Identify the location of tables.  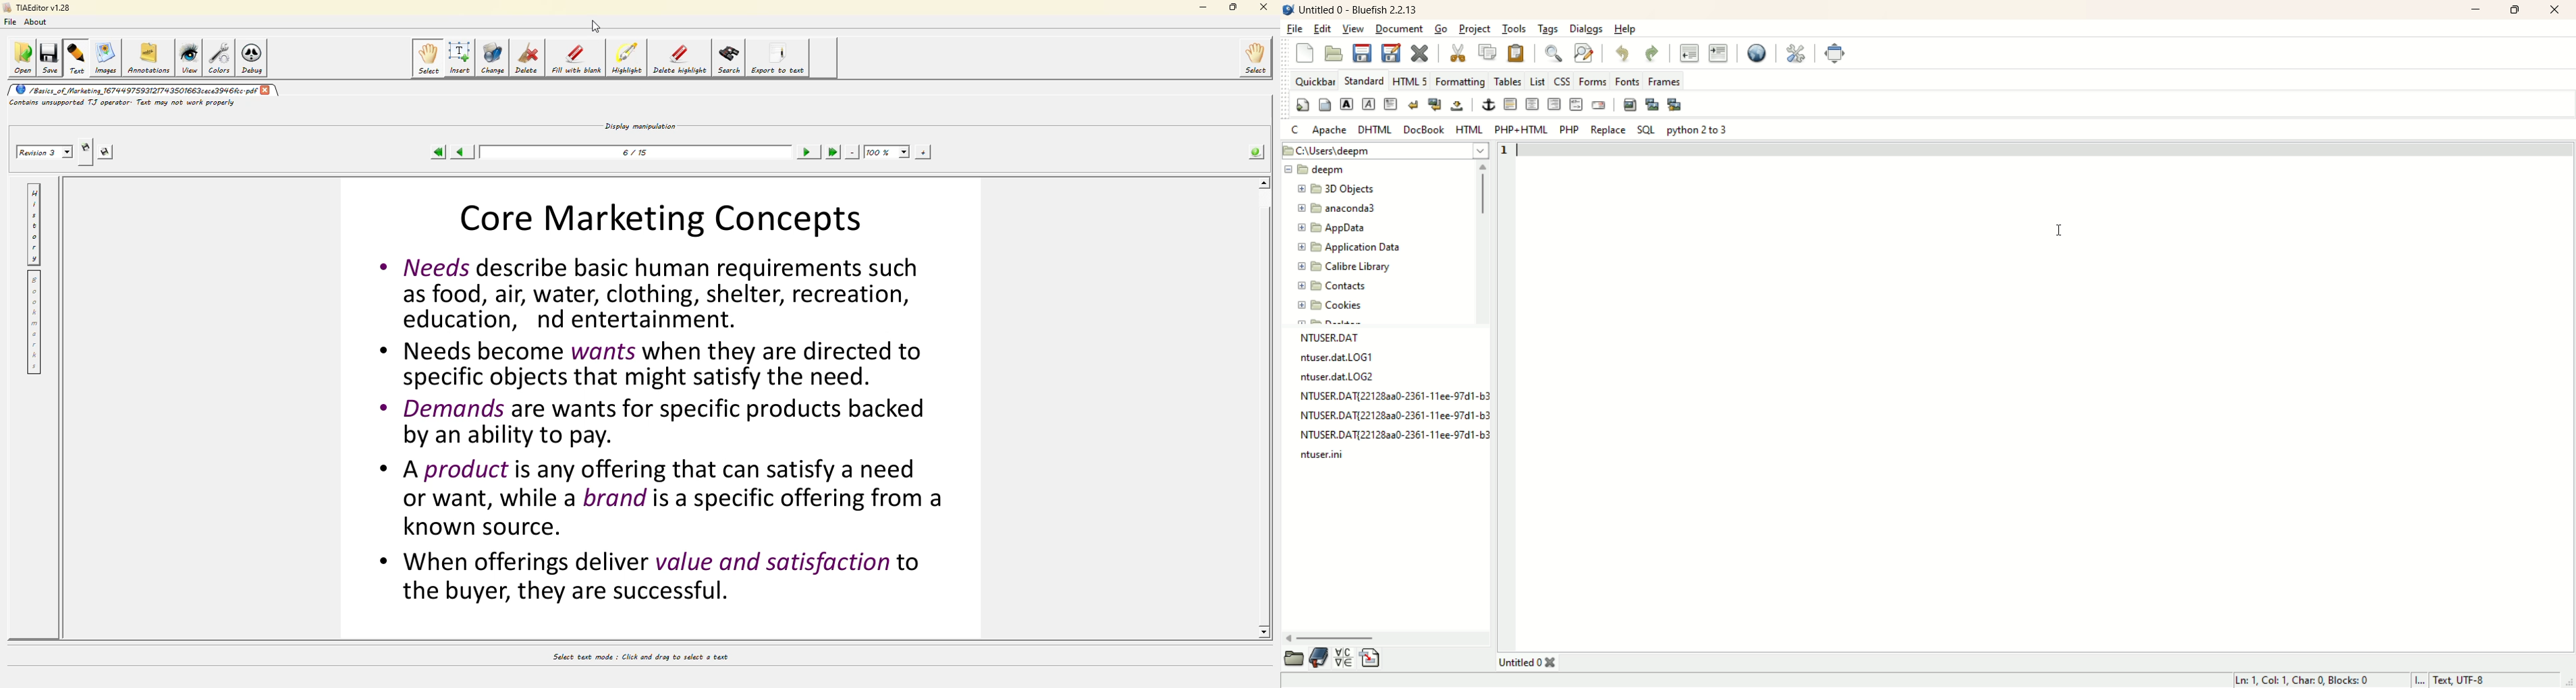
(1507, 83).